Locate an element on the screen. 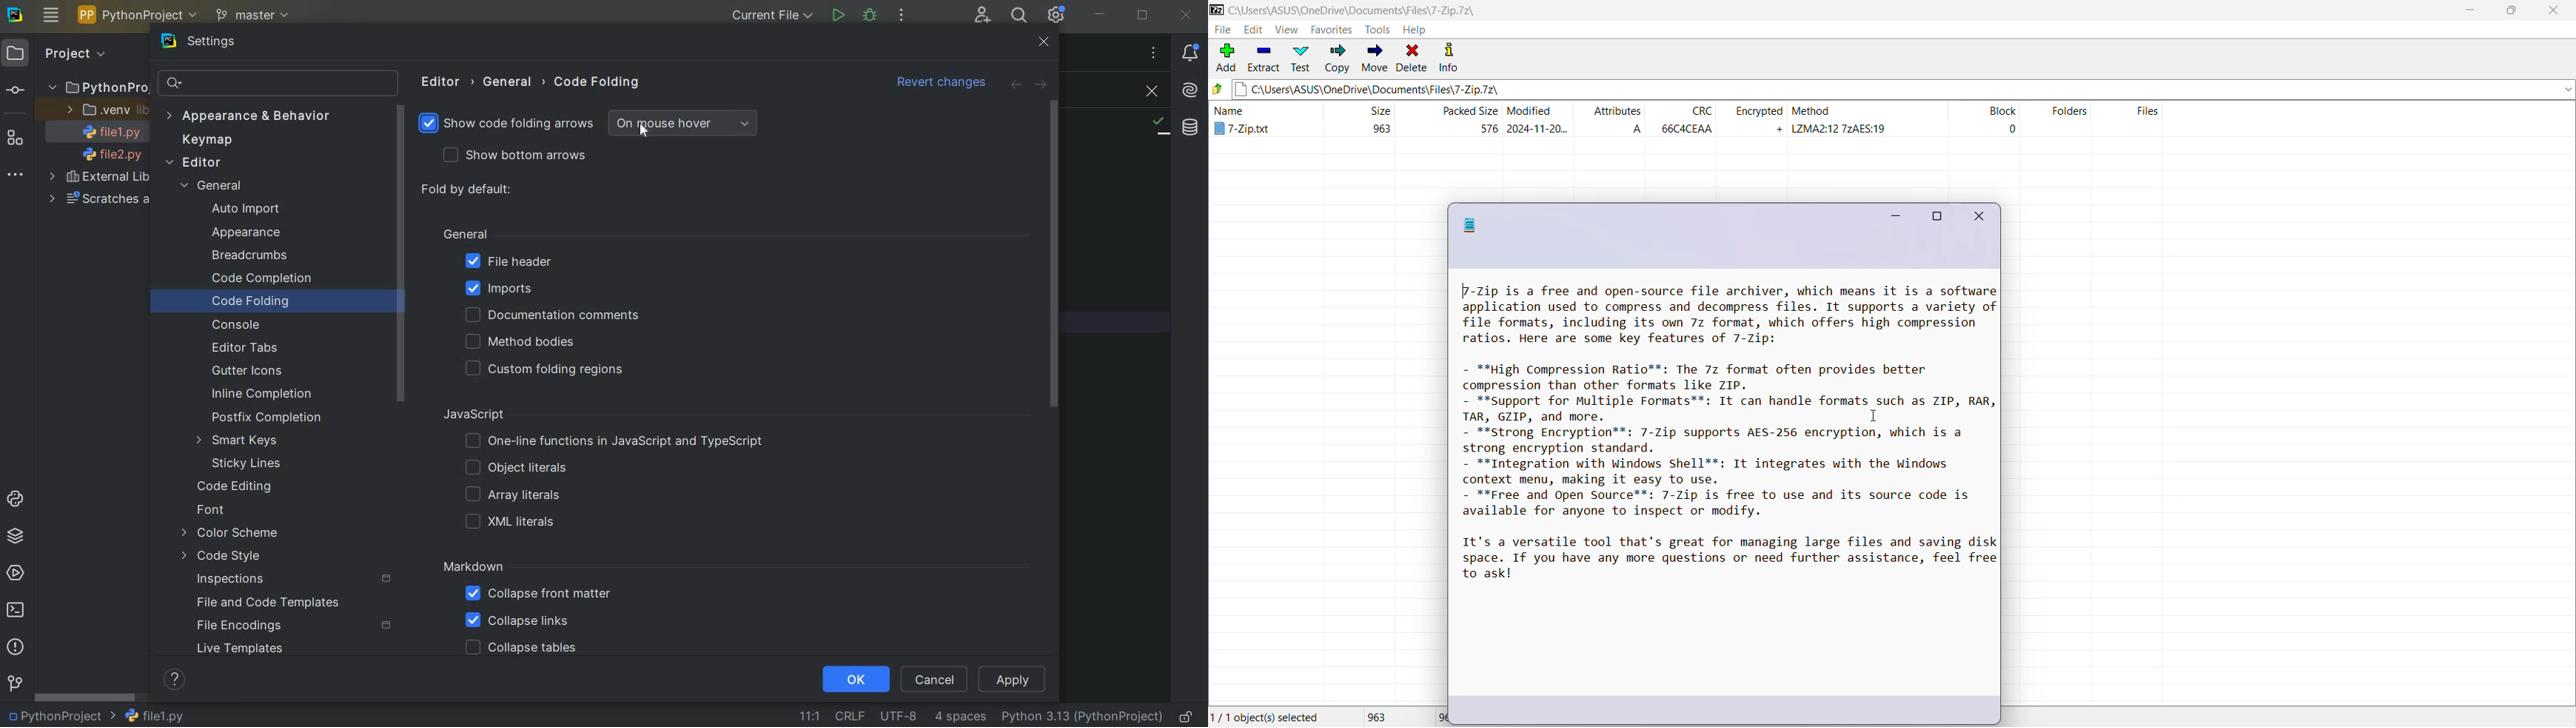  Files is located at coordinates (2141, 120).